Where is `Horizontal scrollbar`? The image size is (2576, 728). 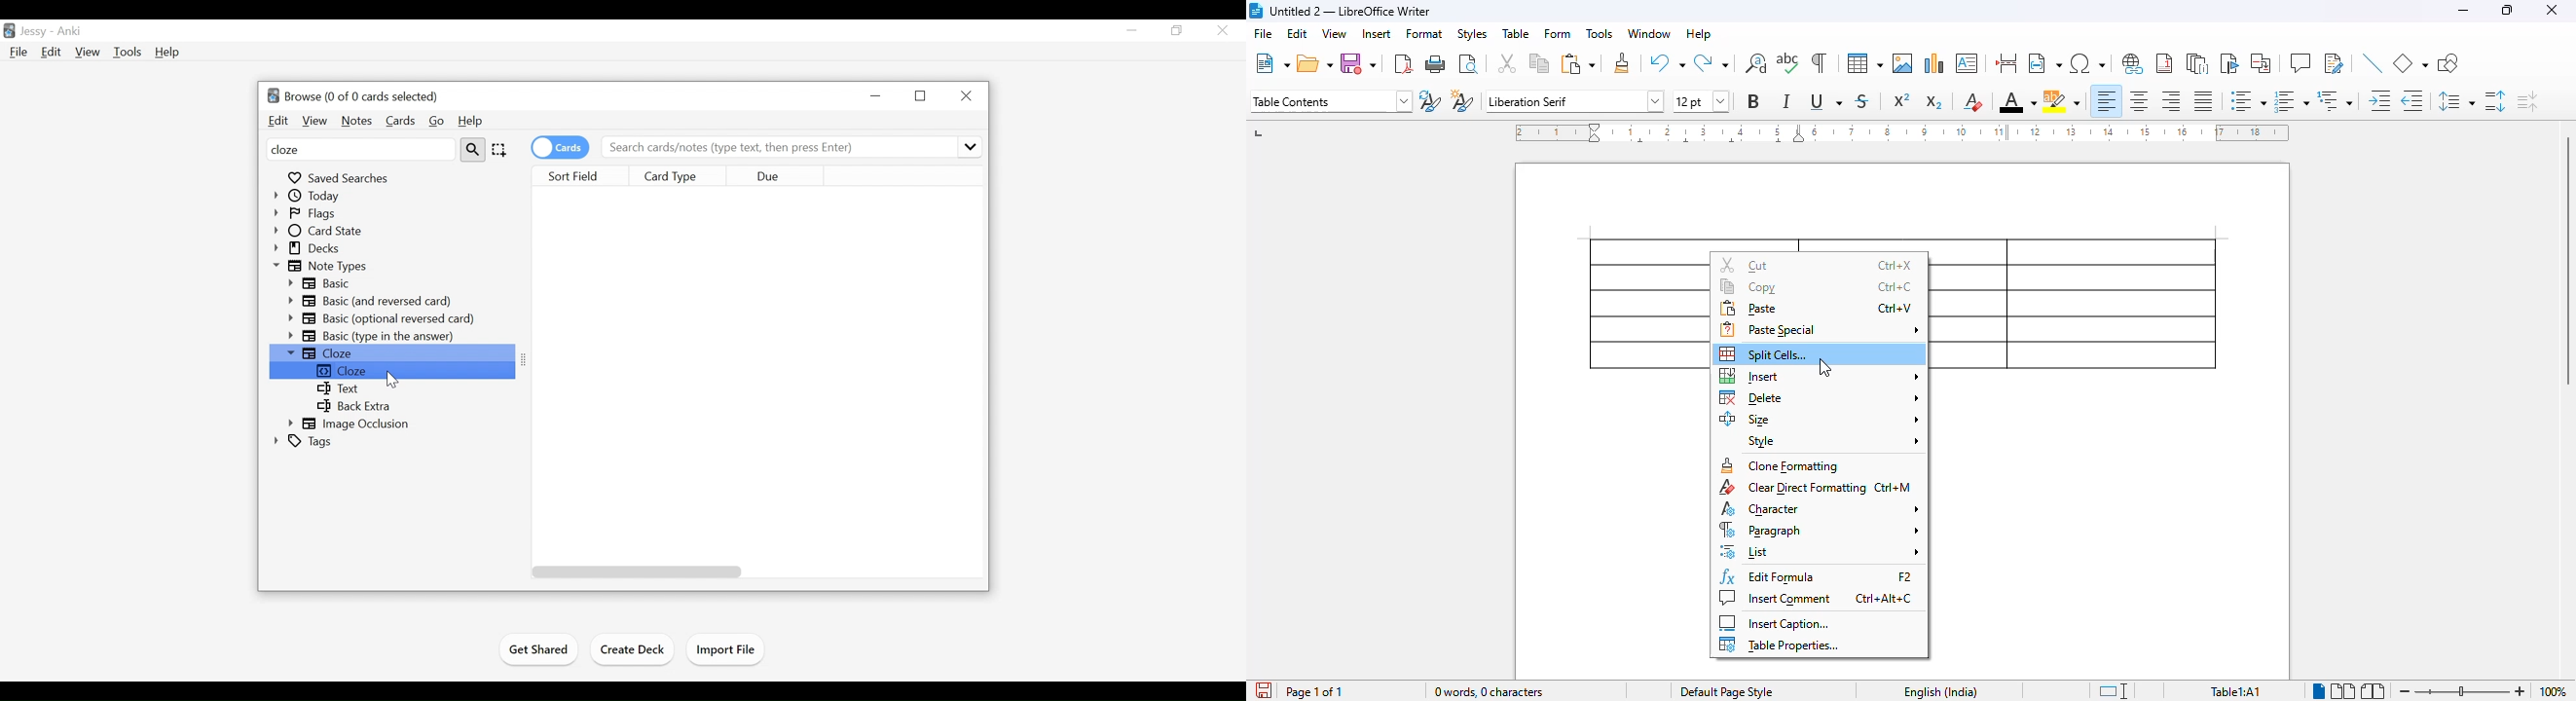
Horizontal scrollbar is located at coordinates (634, 571).